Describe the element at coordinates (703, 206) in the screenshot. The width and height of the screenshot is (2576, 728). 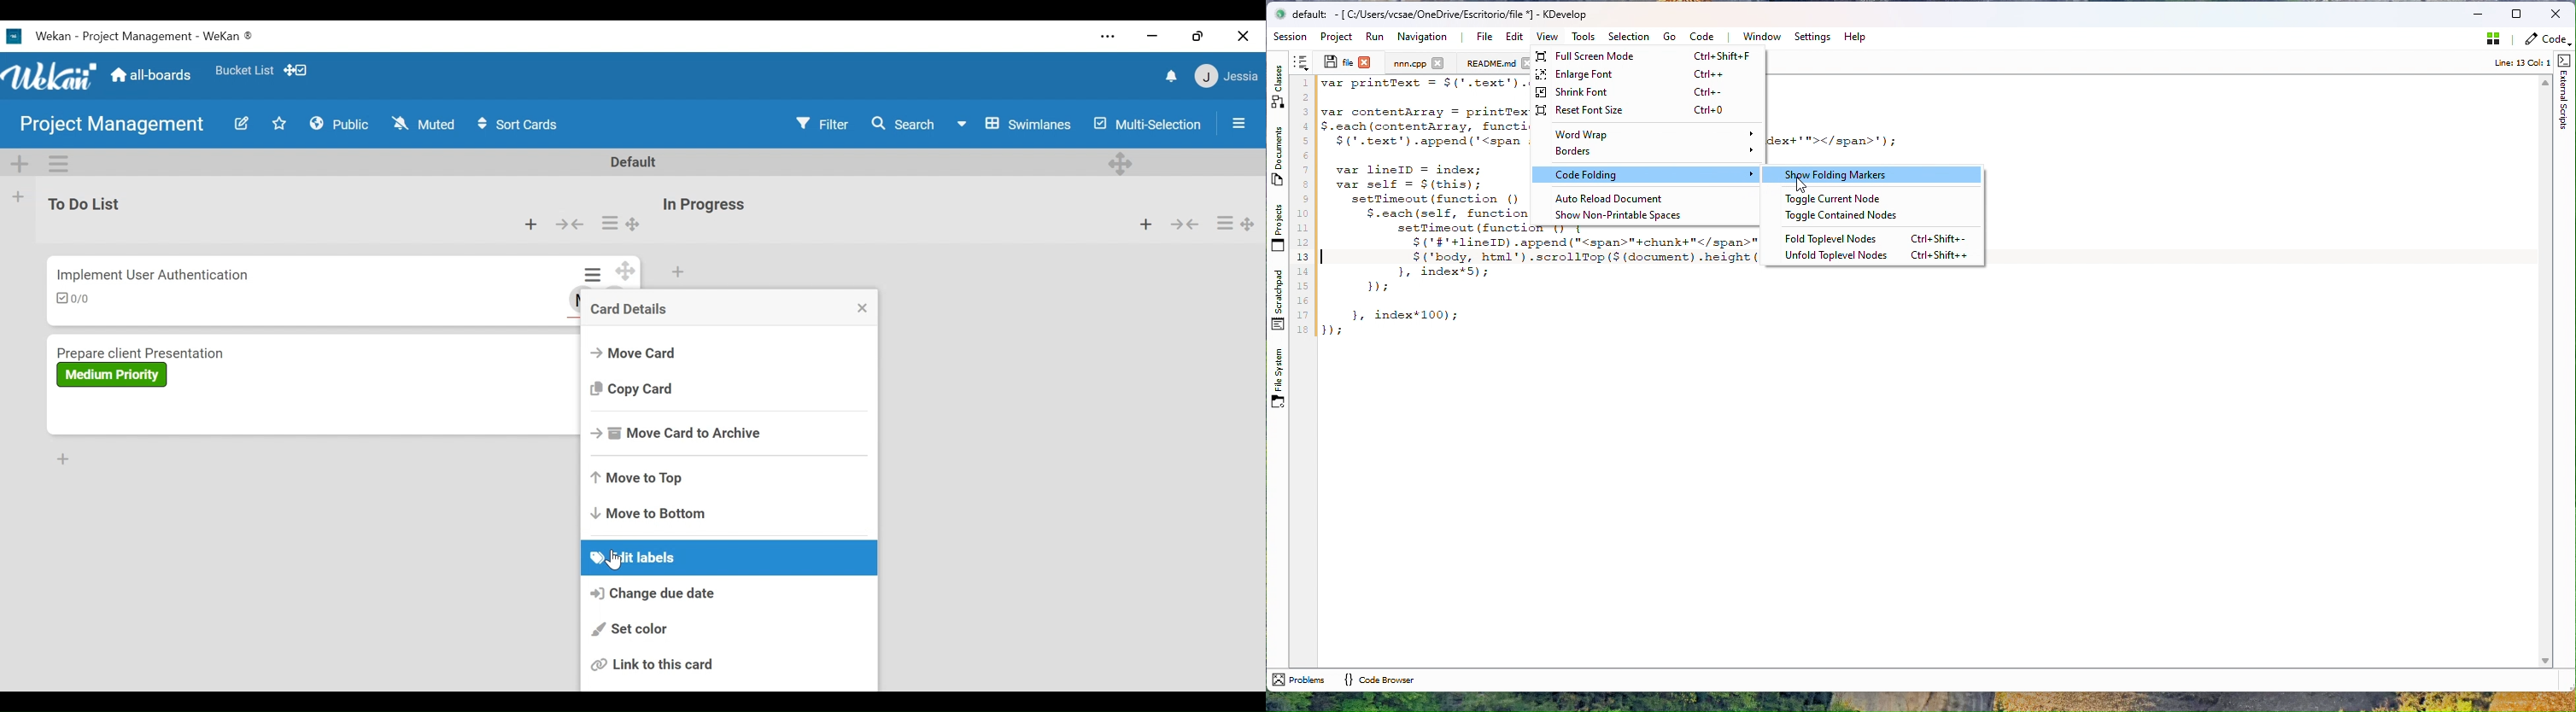
I see `List Title` at that location.